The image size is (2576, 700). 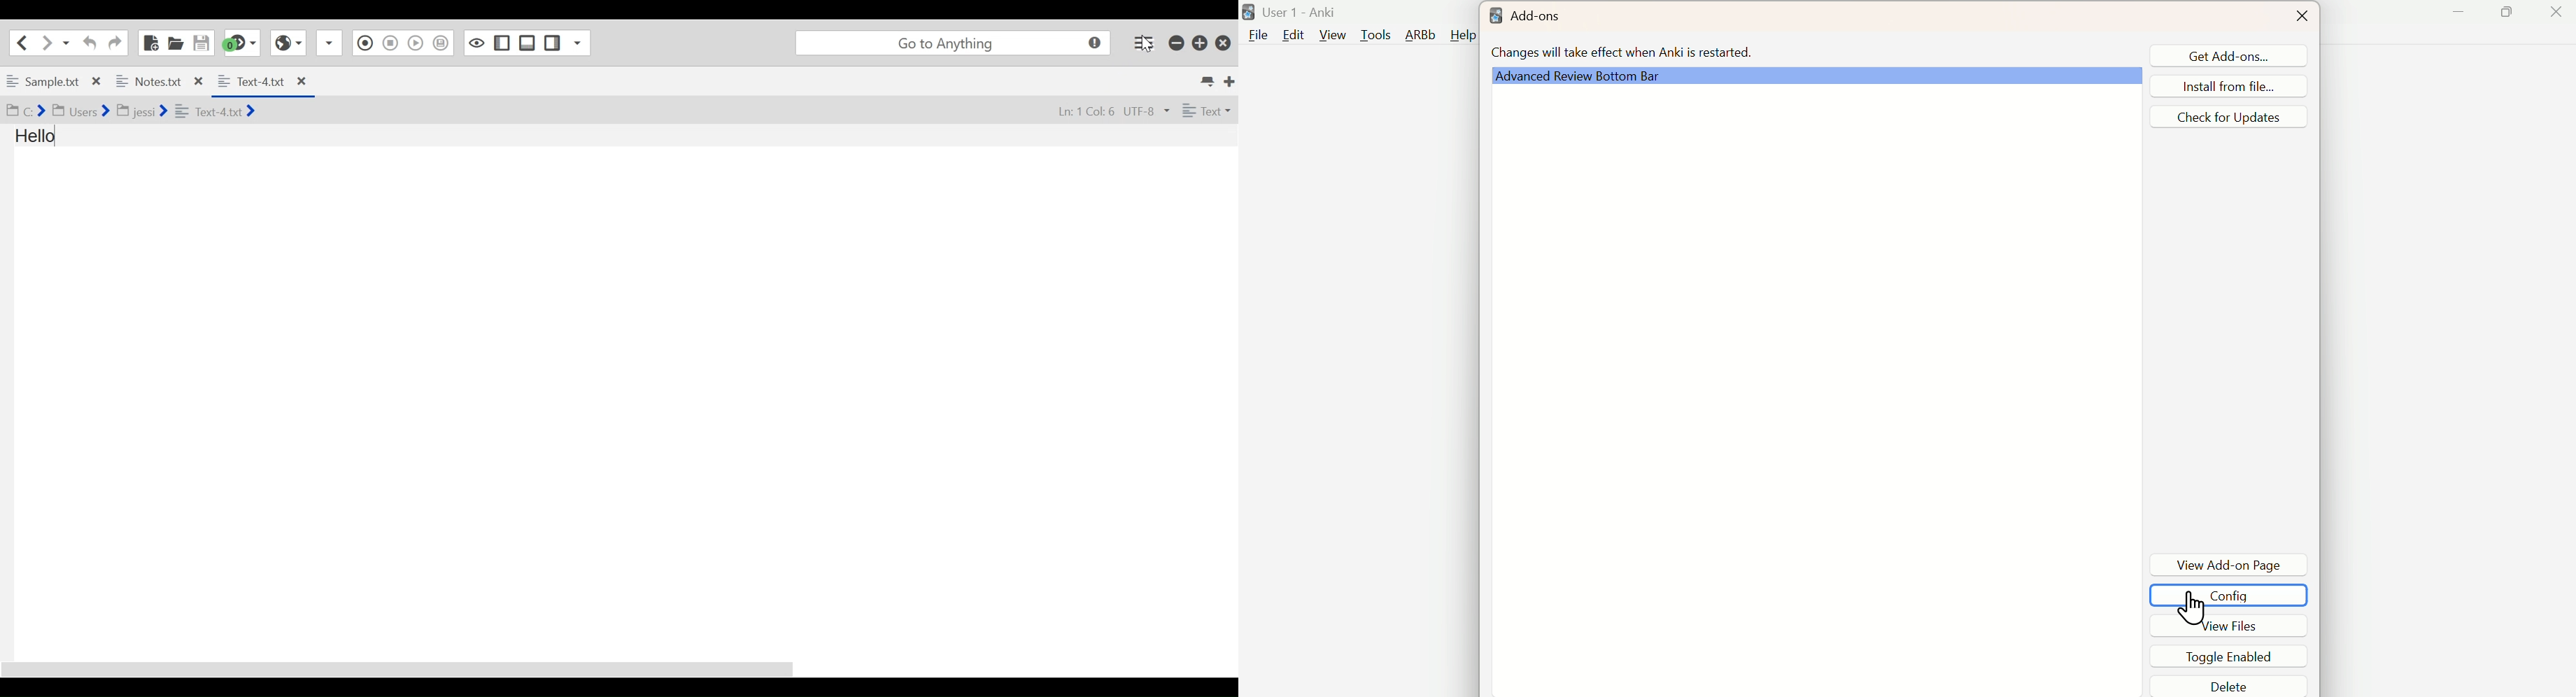 I want to click on ARBb, so click(x=1422, y=35).